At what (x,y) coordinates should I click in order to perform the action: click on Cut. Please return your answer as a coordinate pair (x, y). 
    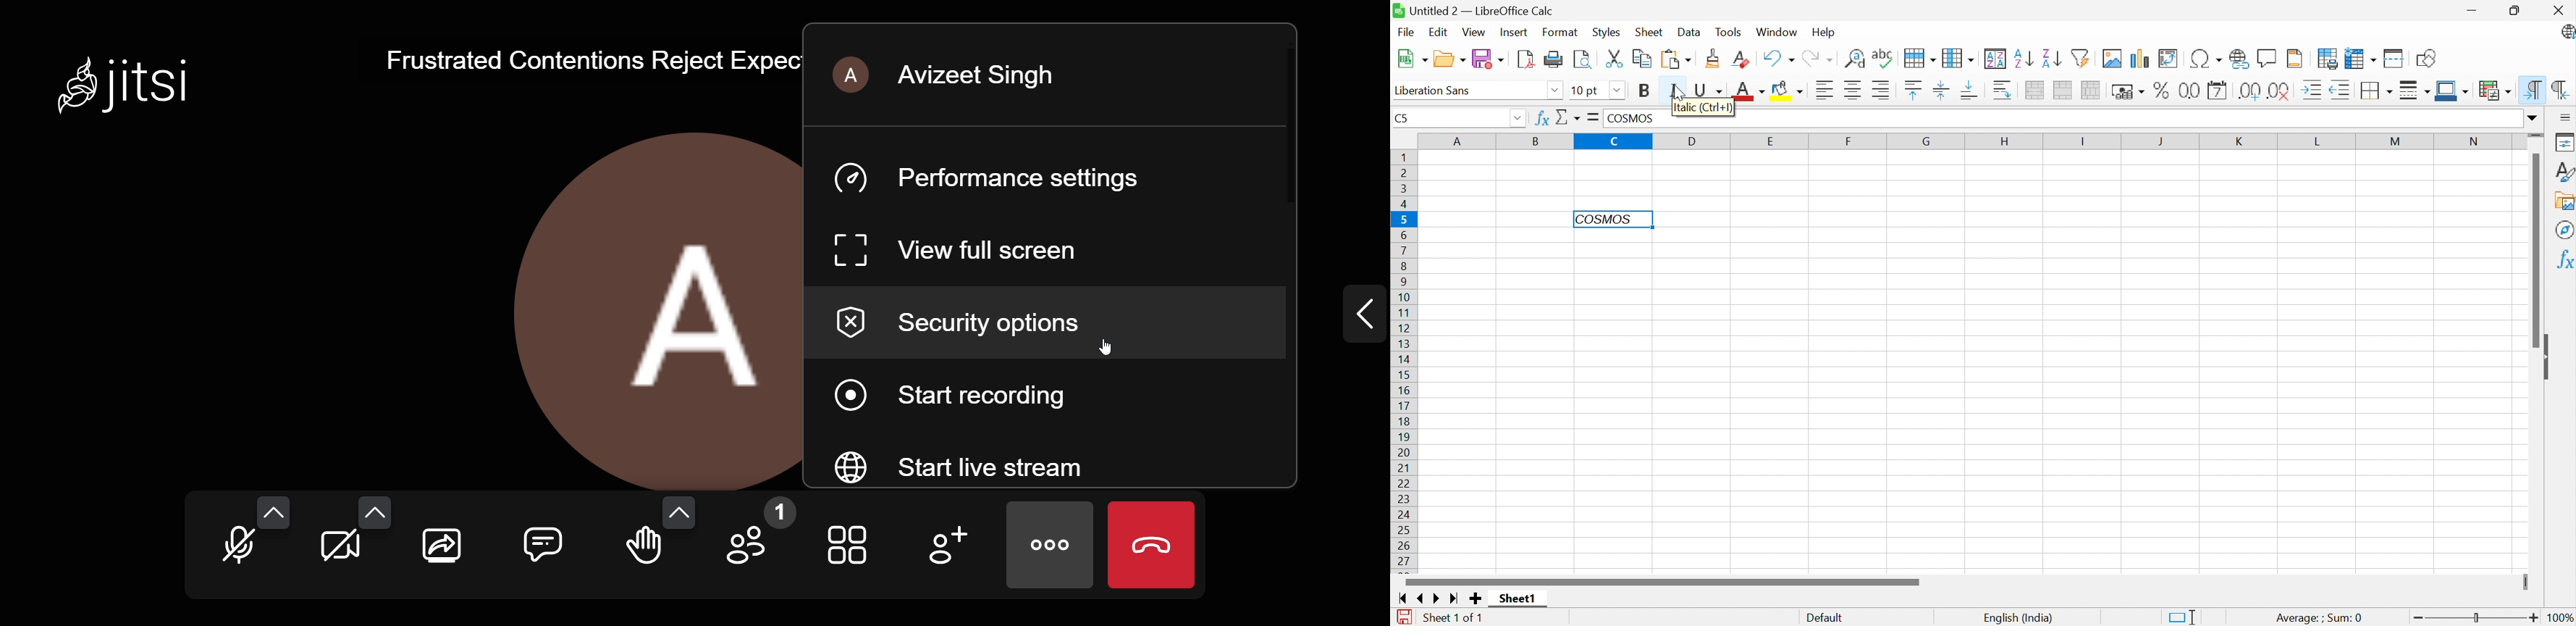
    Looking at the image, I should click on (1613, 58).